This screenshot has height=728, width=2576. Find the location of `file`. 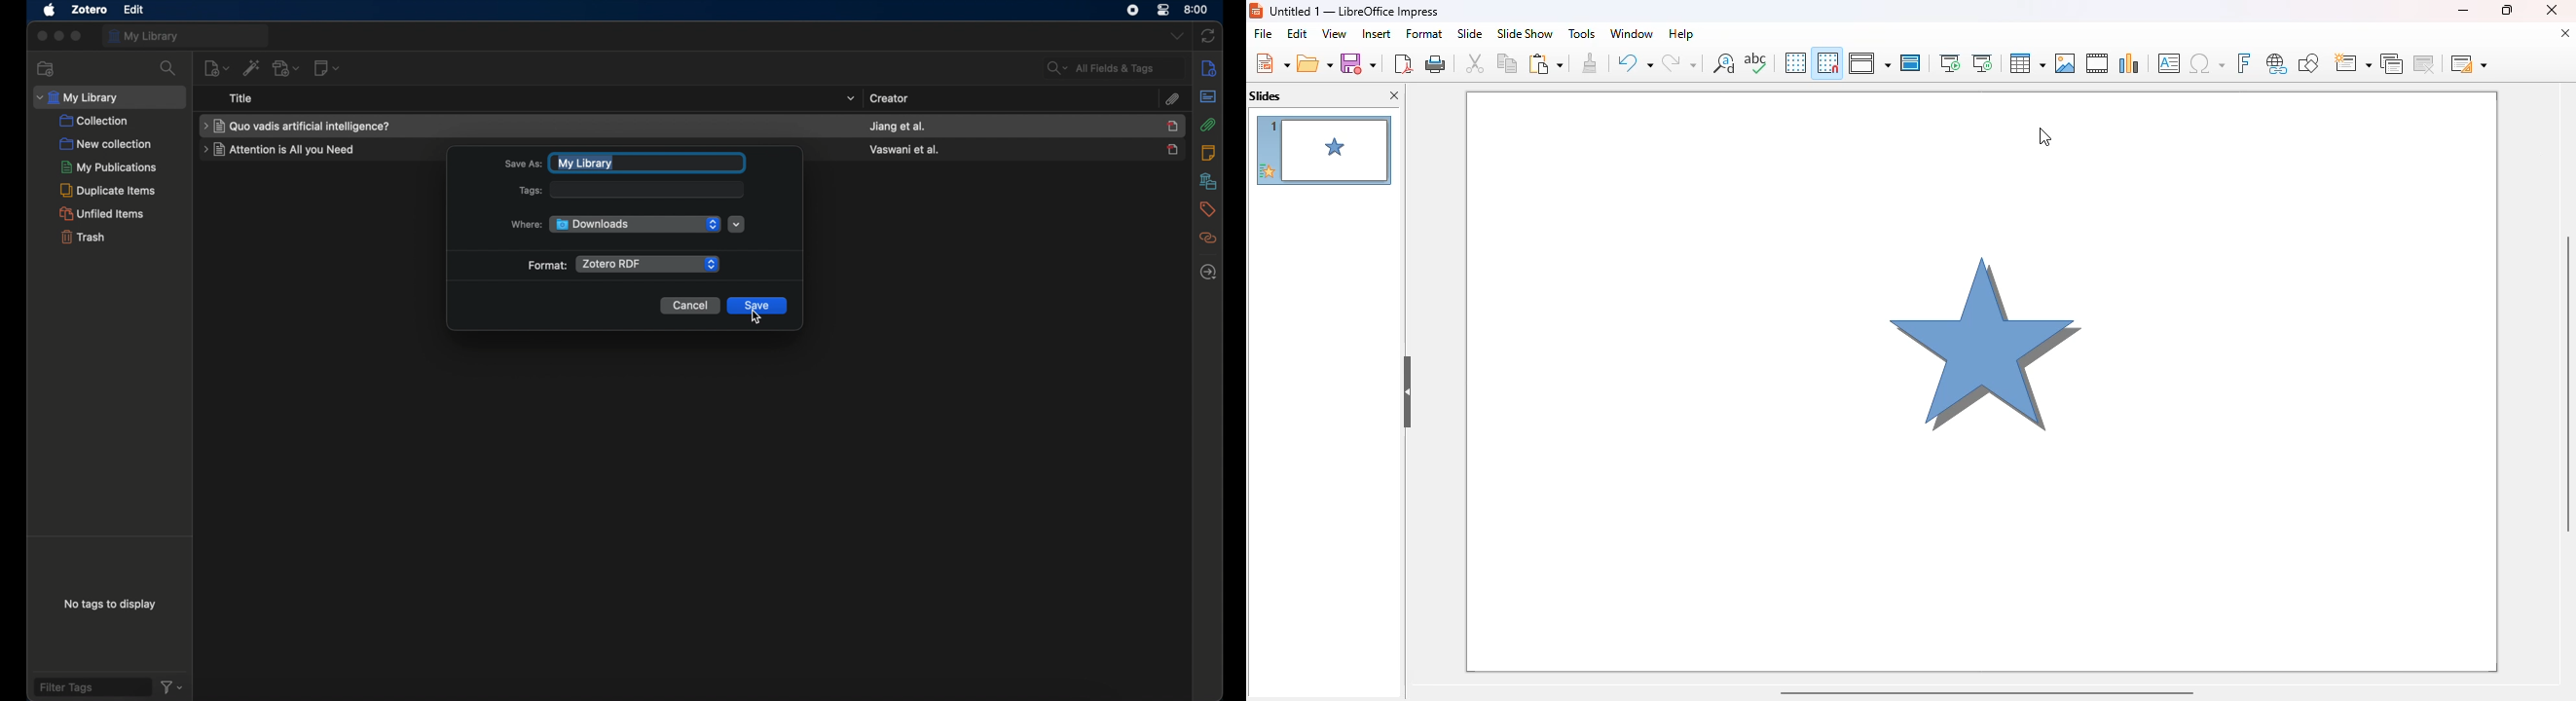

file is located at coordinates (1264, 33).